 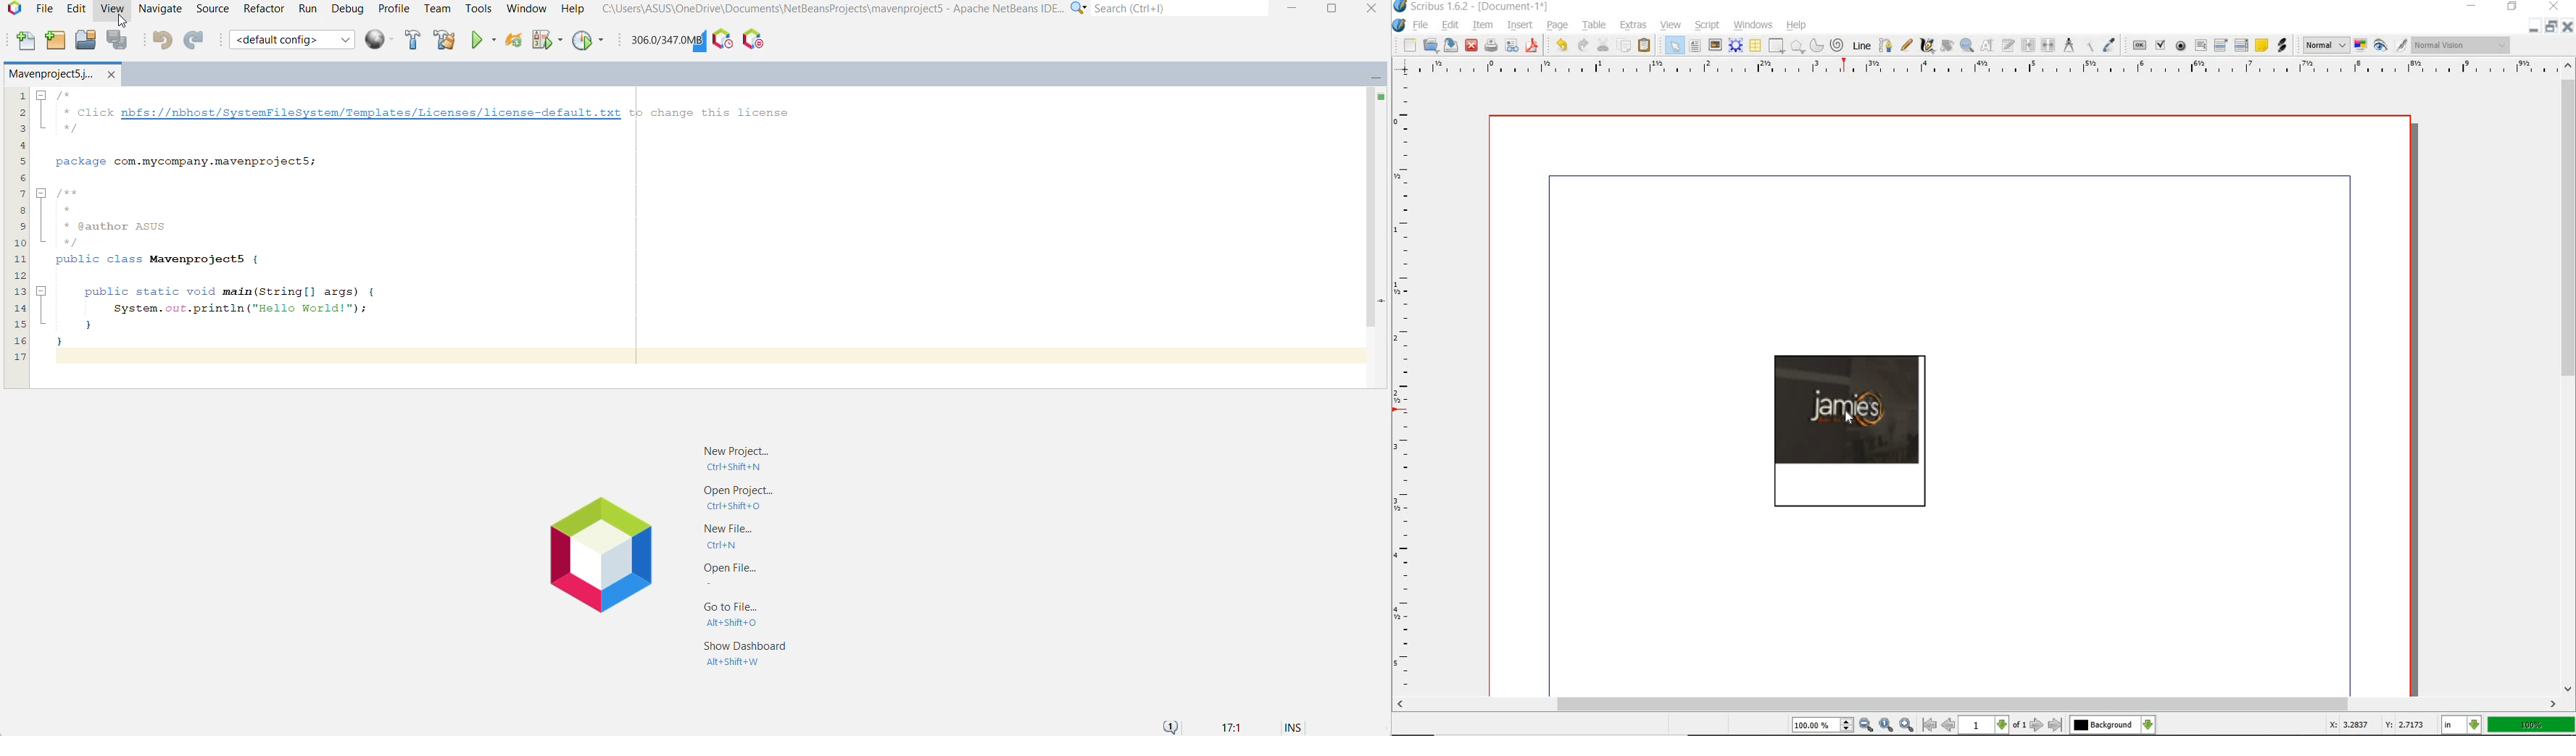 I want to click on view, so click(x=1671, y=25).